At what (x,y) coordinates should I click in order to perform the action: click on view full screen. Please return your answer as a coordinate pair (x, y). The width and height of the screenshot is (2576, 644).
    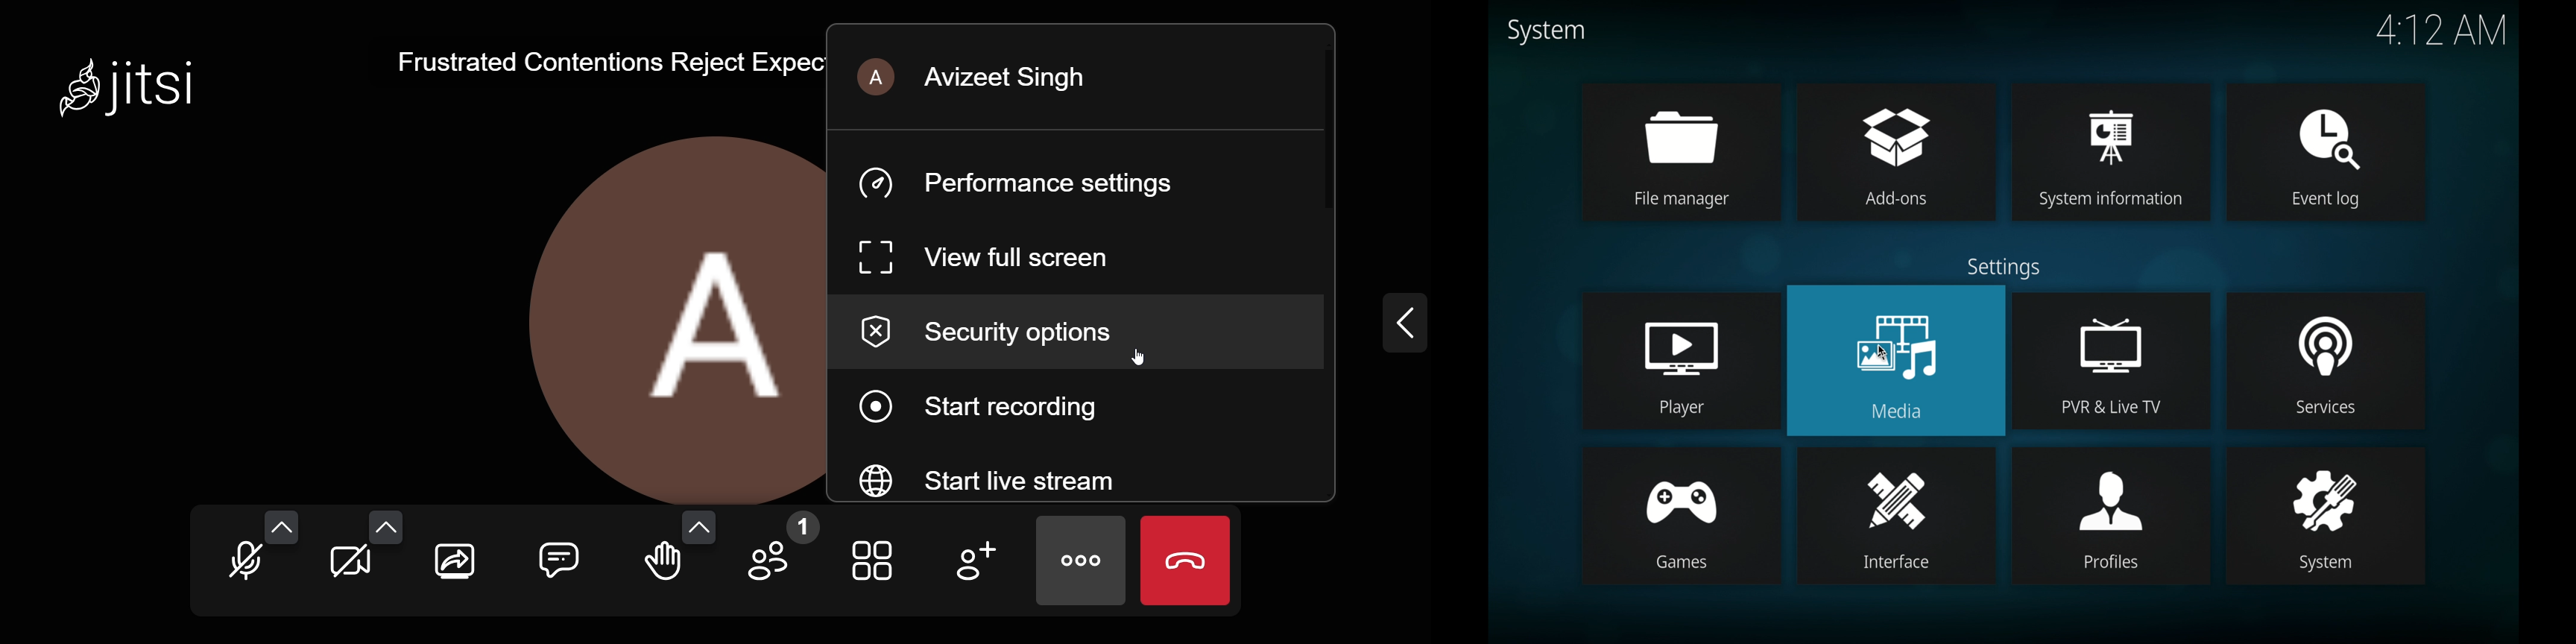
    Looking at the image, I should click on (988, 260).